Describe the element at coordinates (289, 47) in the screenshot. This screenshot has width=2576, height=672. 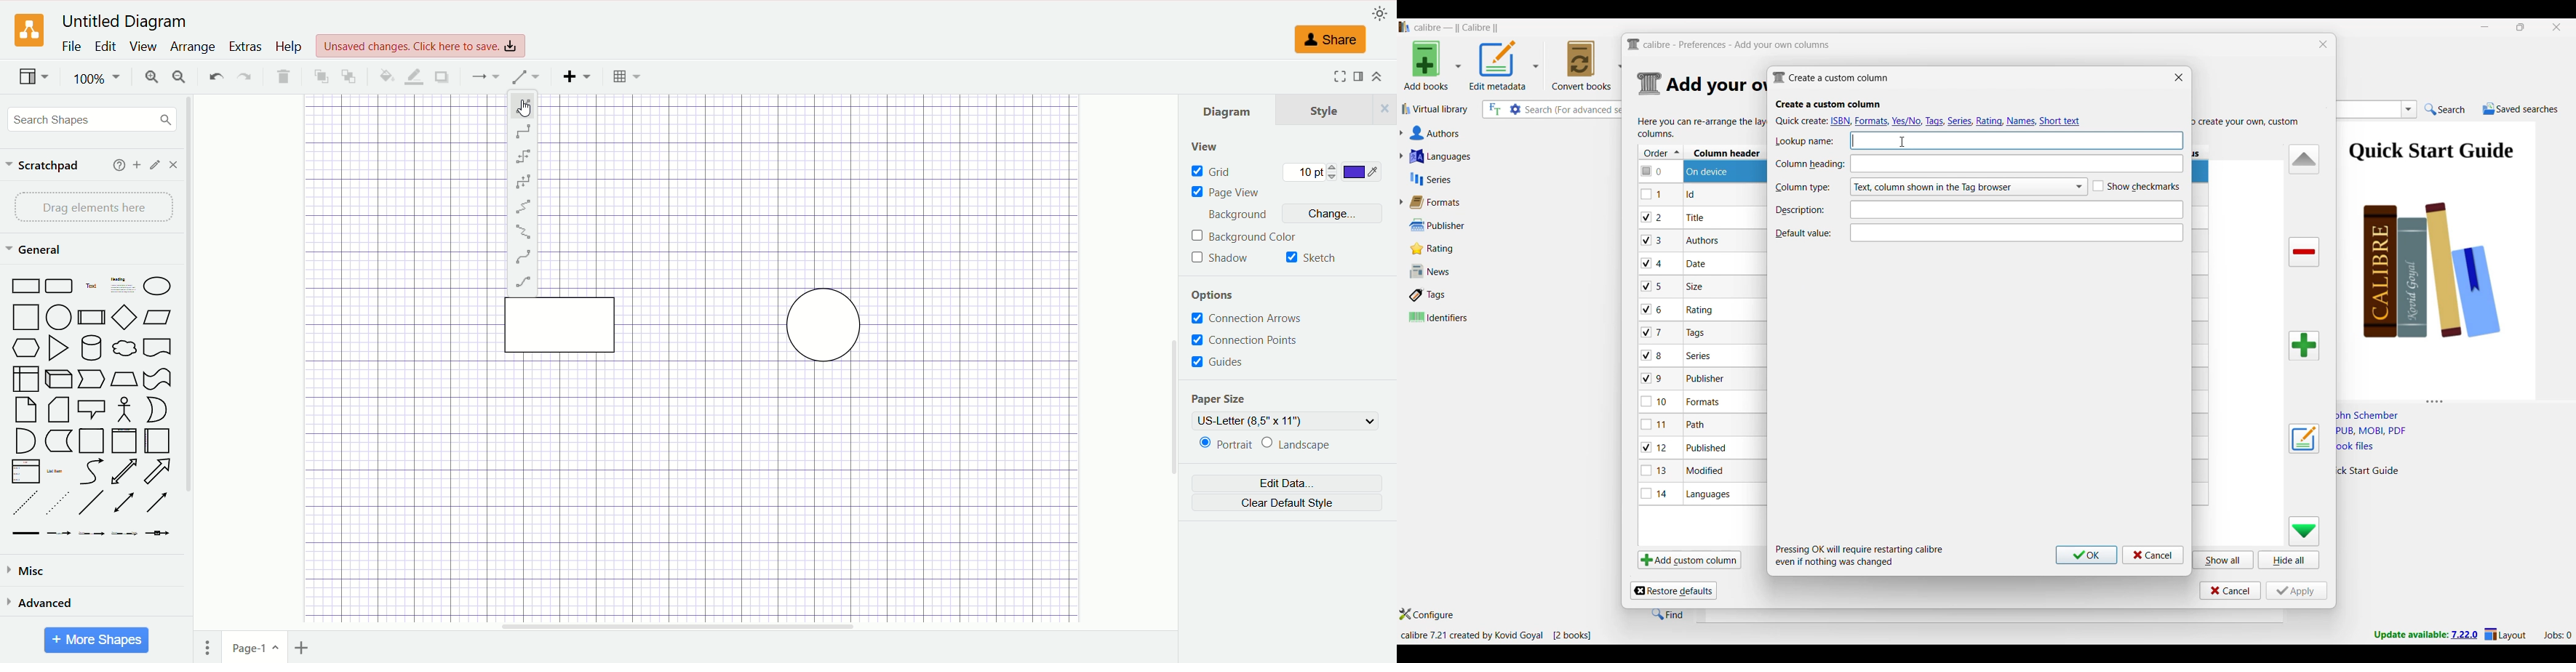
I see `help` at that location.